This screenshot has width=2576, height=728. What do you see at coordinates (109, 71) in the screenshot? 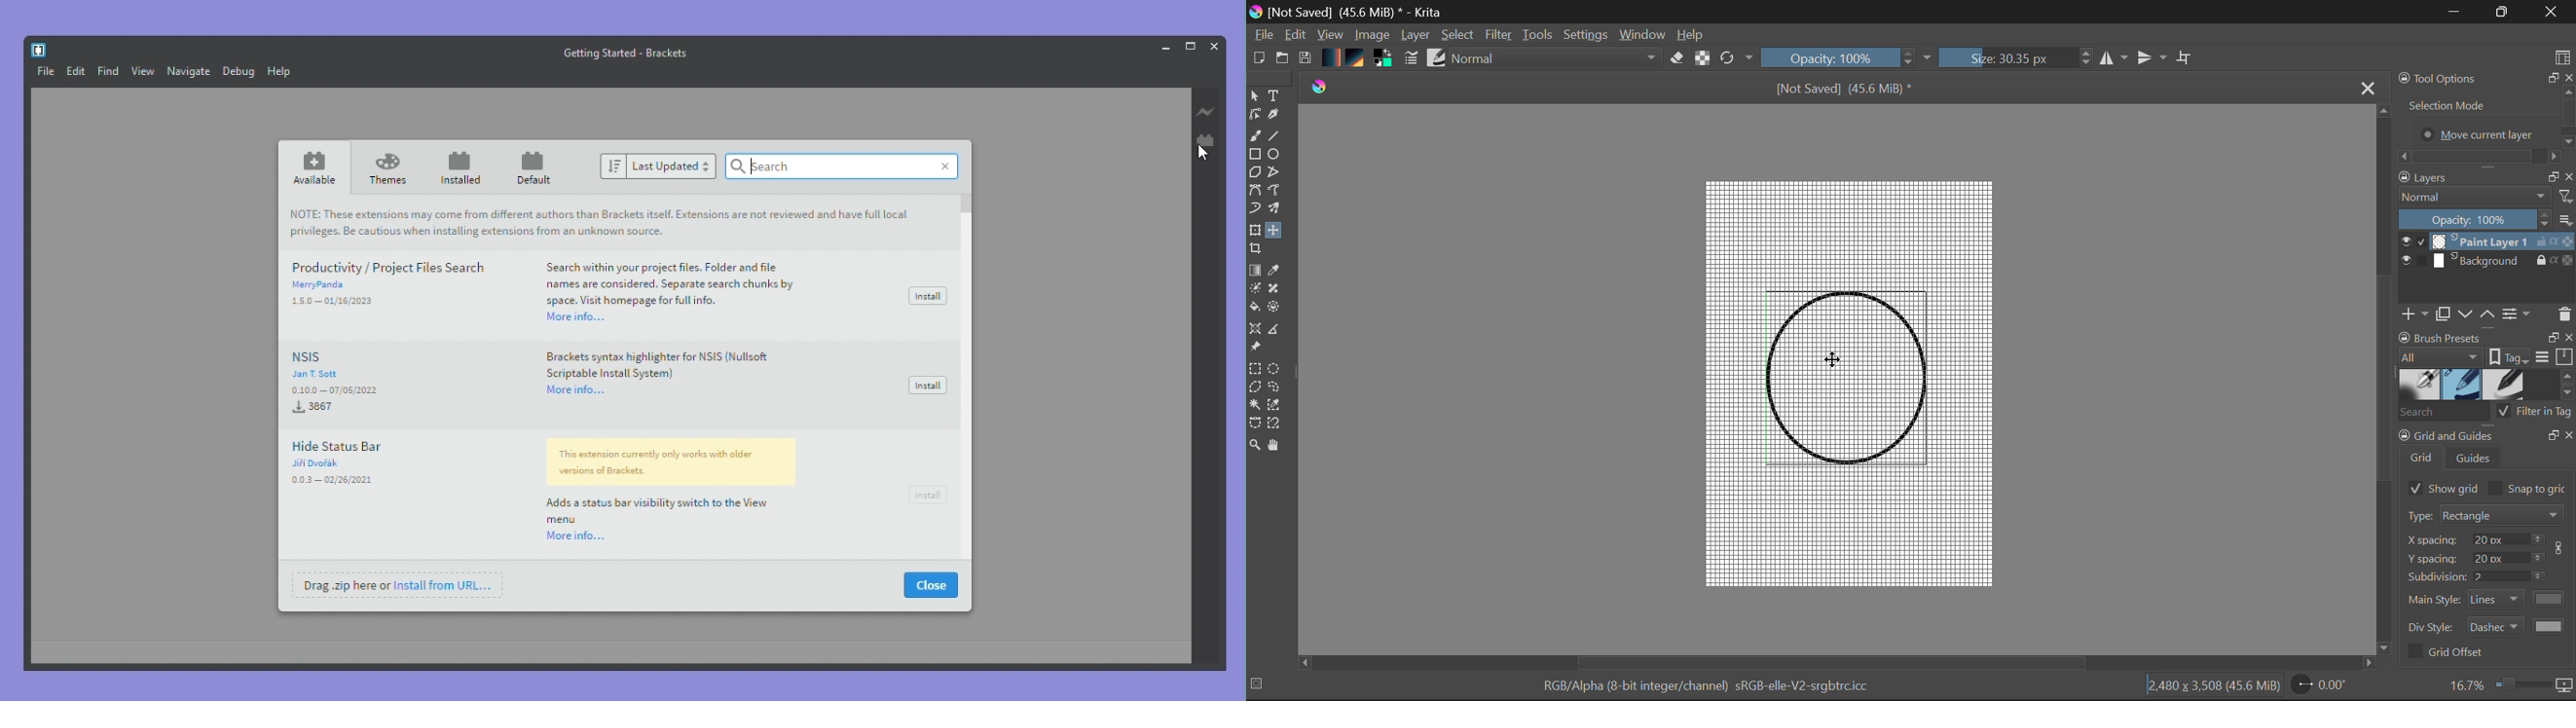
I see `Find` at bounding box center [109, 71].